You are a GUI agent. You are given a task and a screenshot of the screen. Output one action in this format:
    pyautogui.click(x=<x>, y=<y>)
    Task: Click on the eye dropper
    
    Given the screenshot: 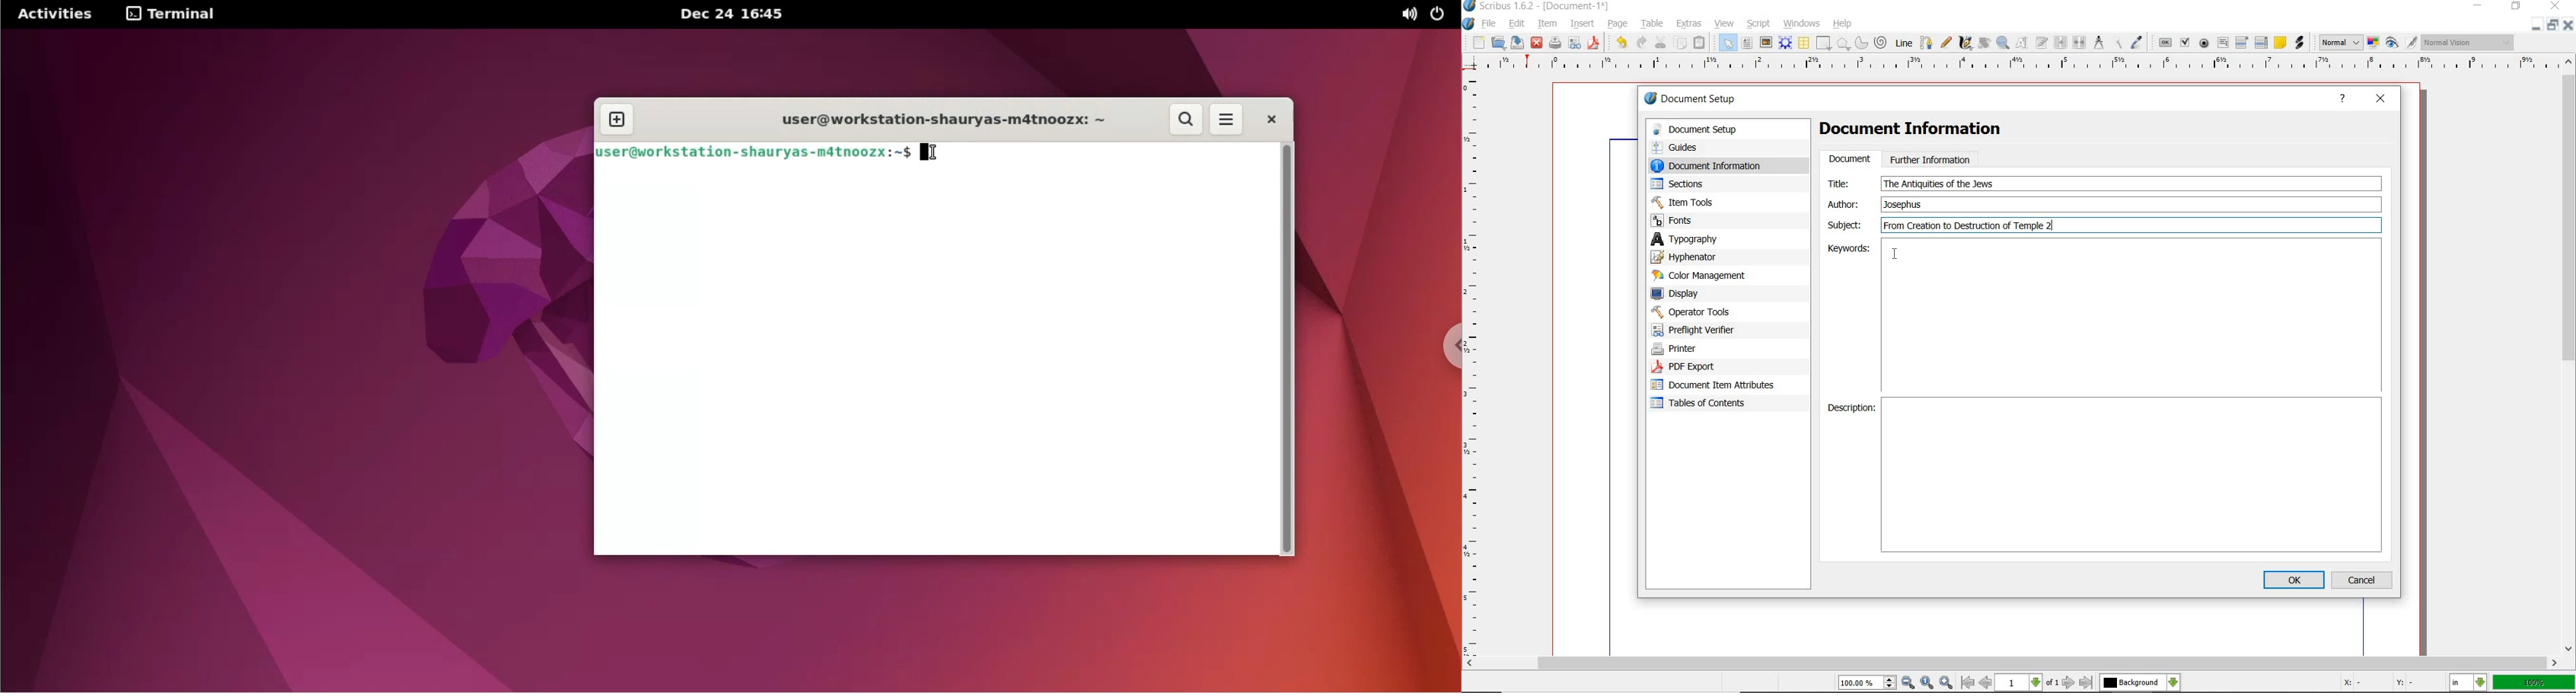 What is the action you would take?
    pyautogui.click(x=2138, y=42)
    